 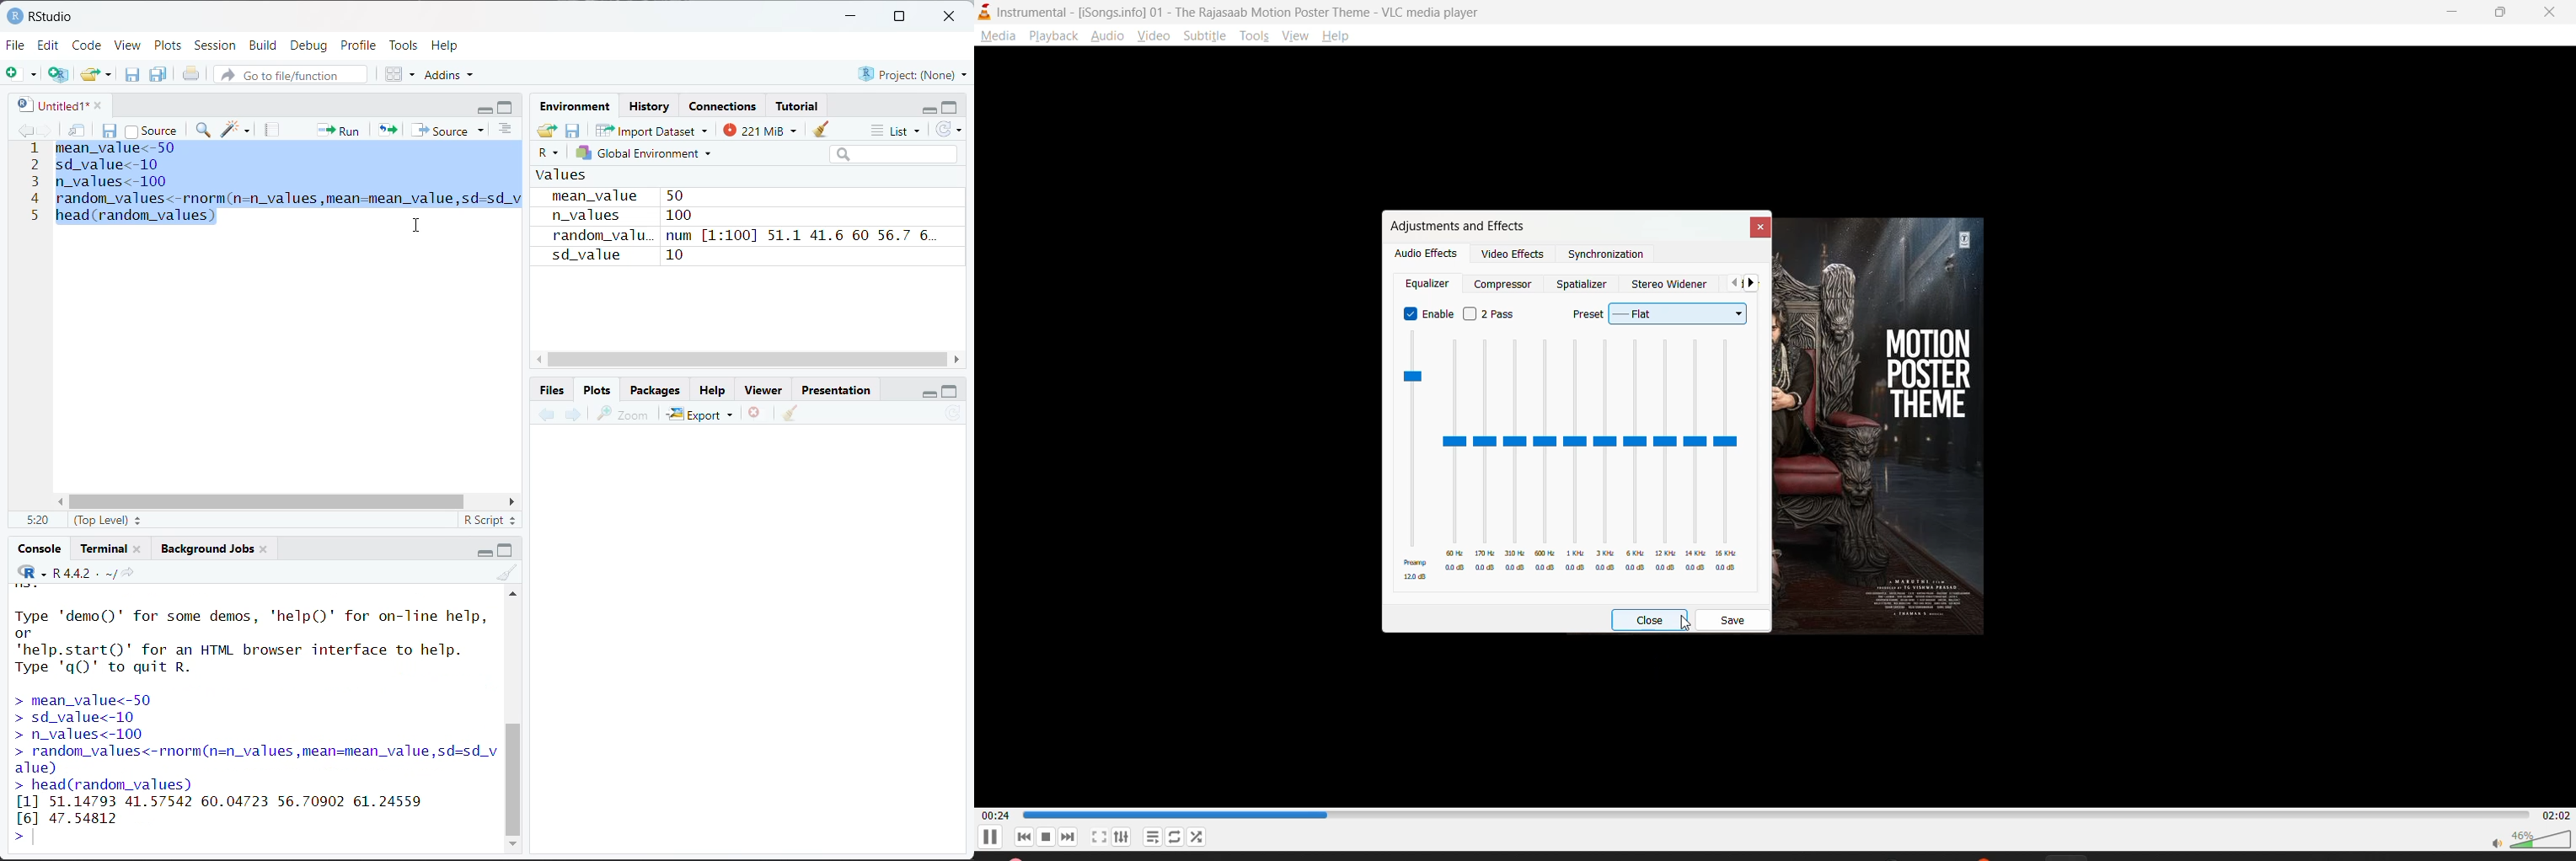 I want to click on Help, so click(x=712, y=392).